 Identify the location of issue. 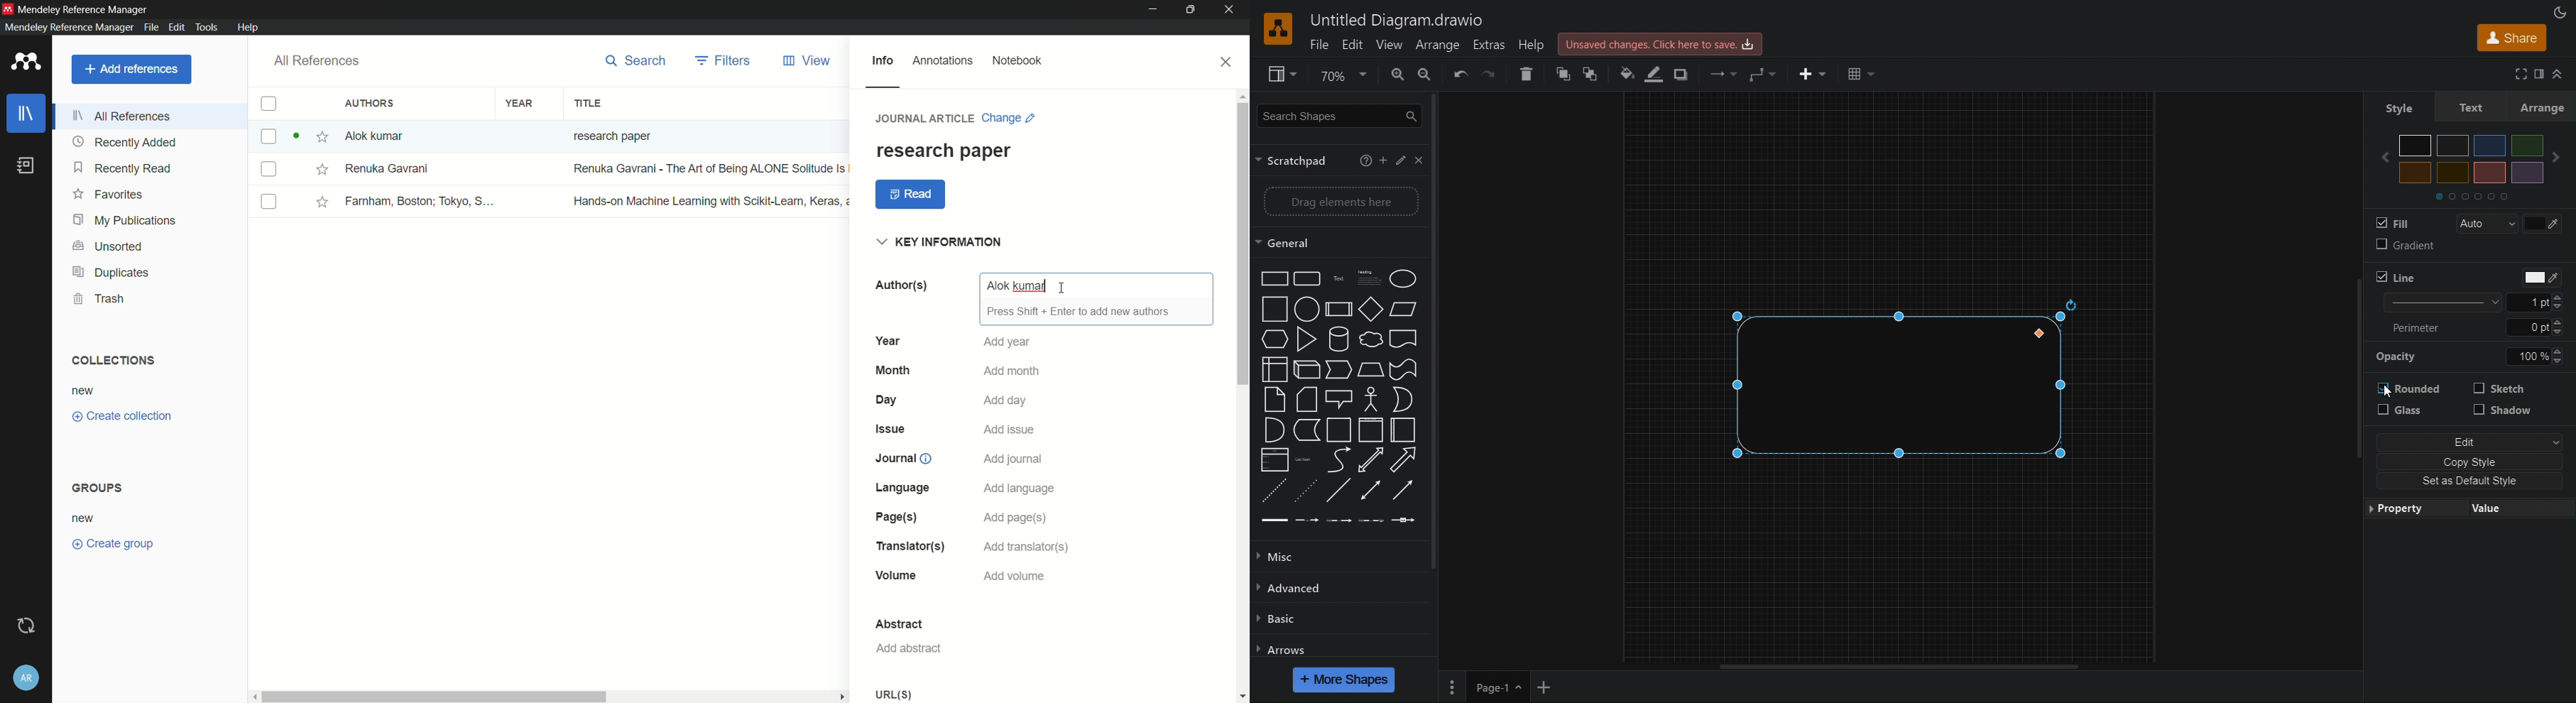
(889, 430).